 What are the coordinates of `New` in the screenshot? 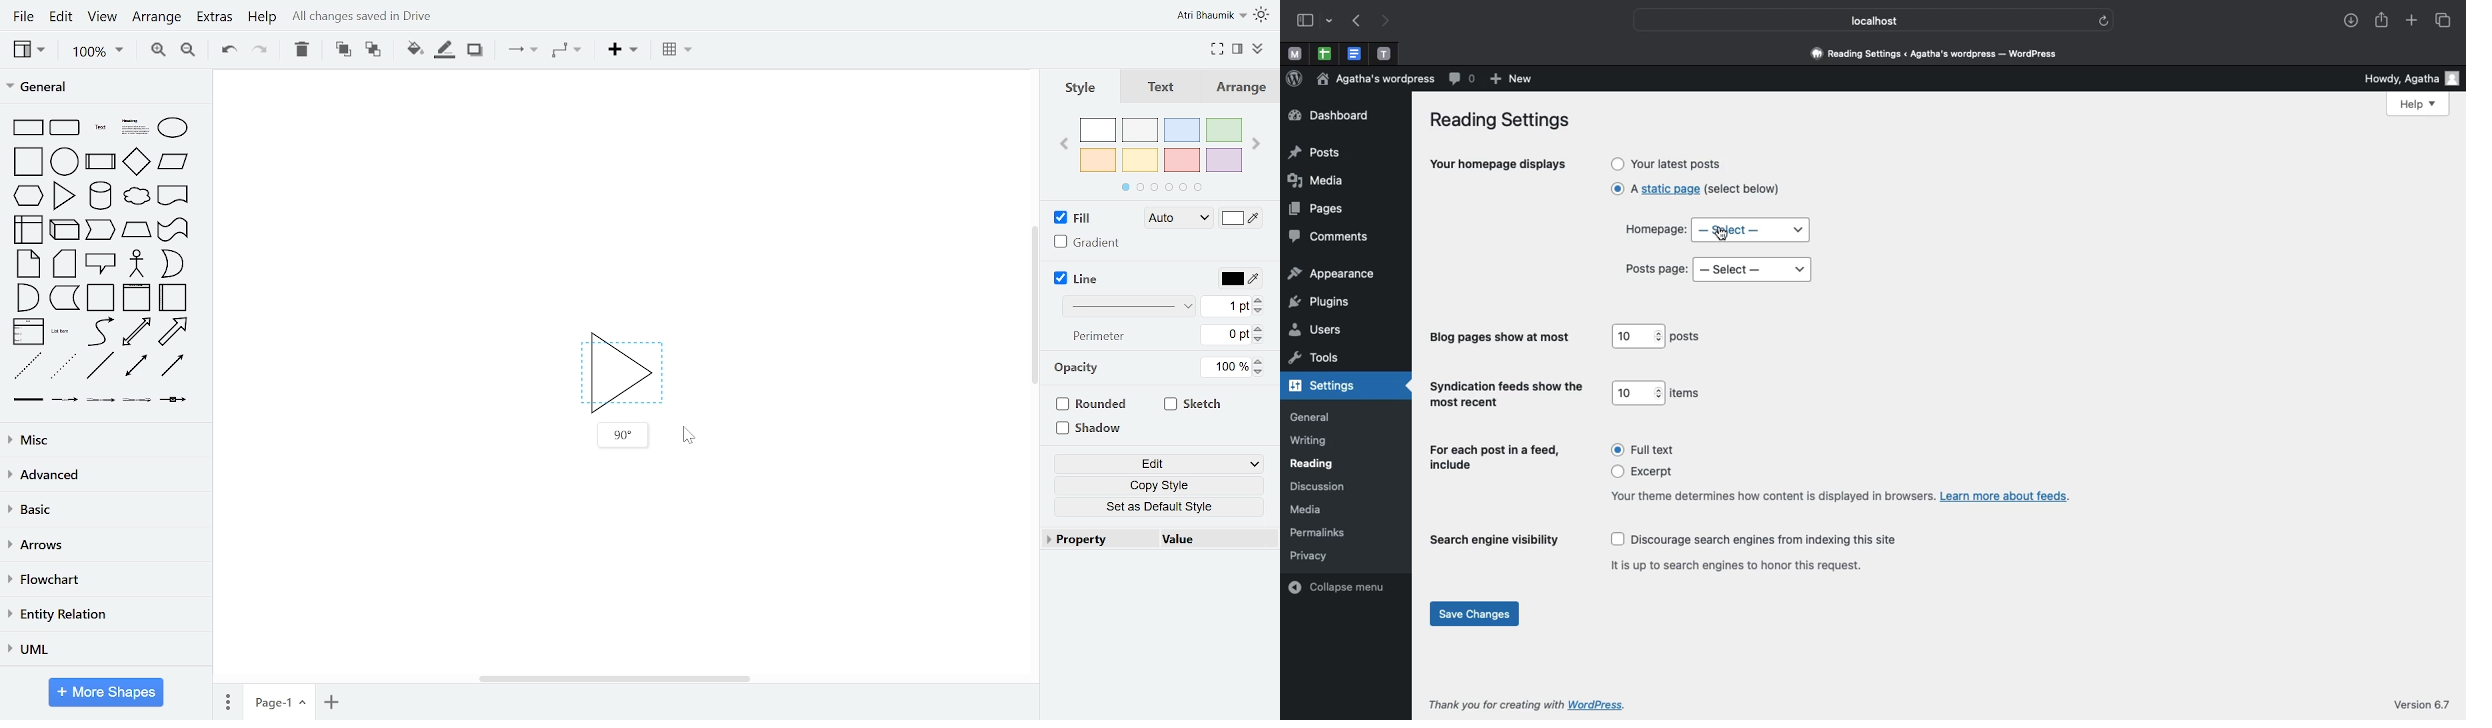 It's located at (1514, 80).